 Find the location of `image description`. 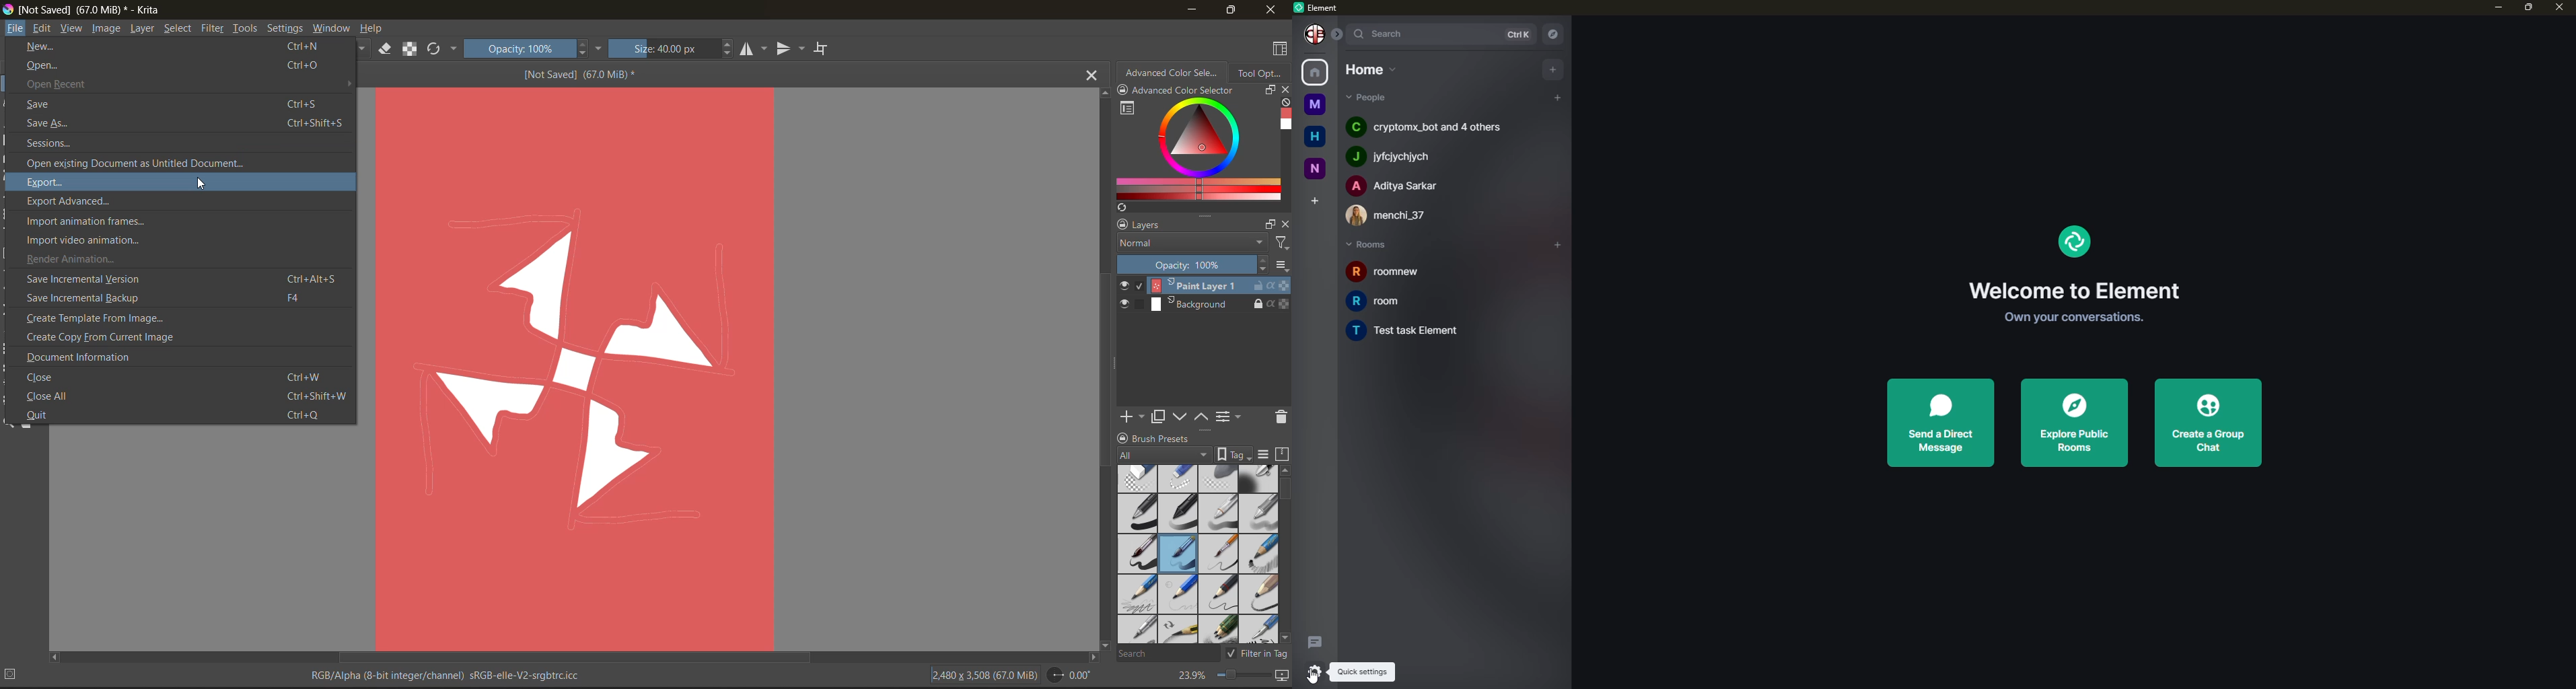

image description is located at coordinates (987, 676).